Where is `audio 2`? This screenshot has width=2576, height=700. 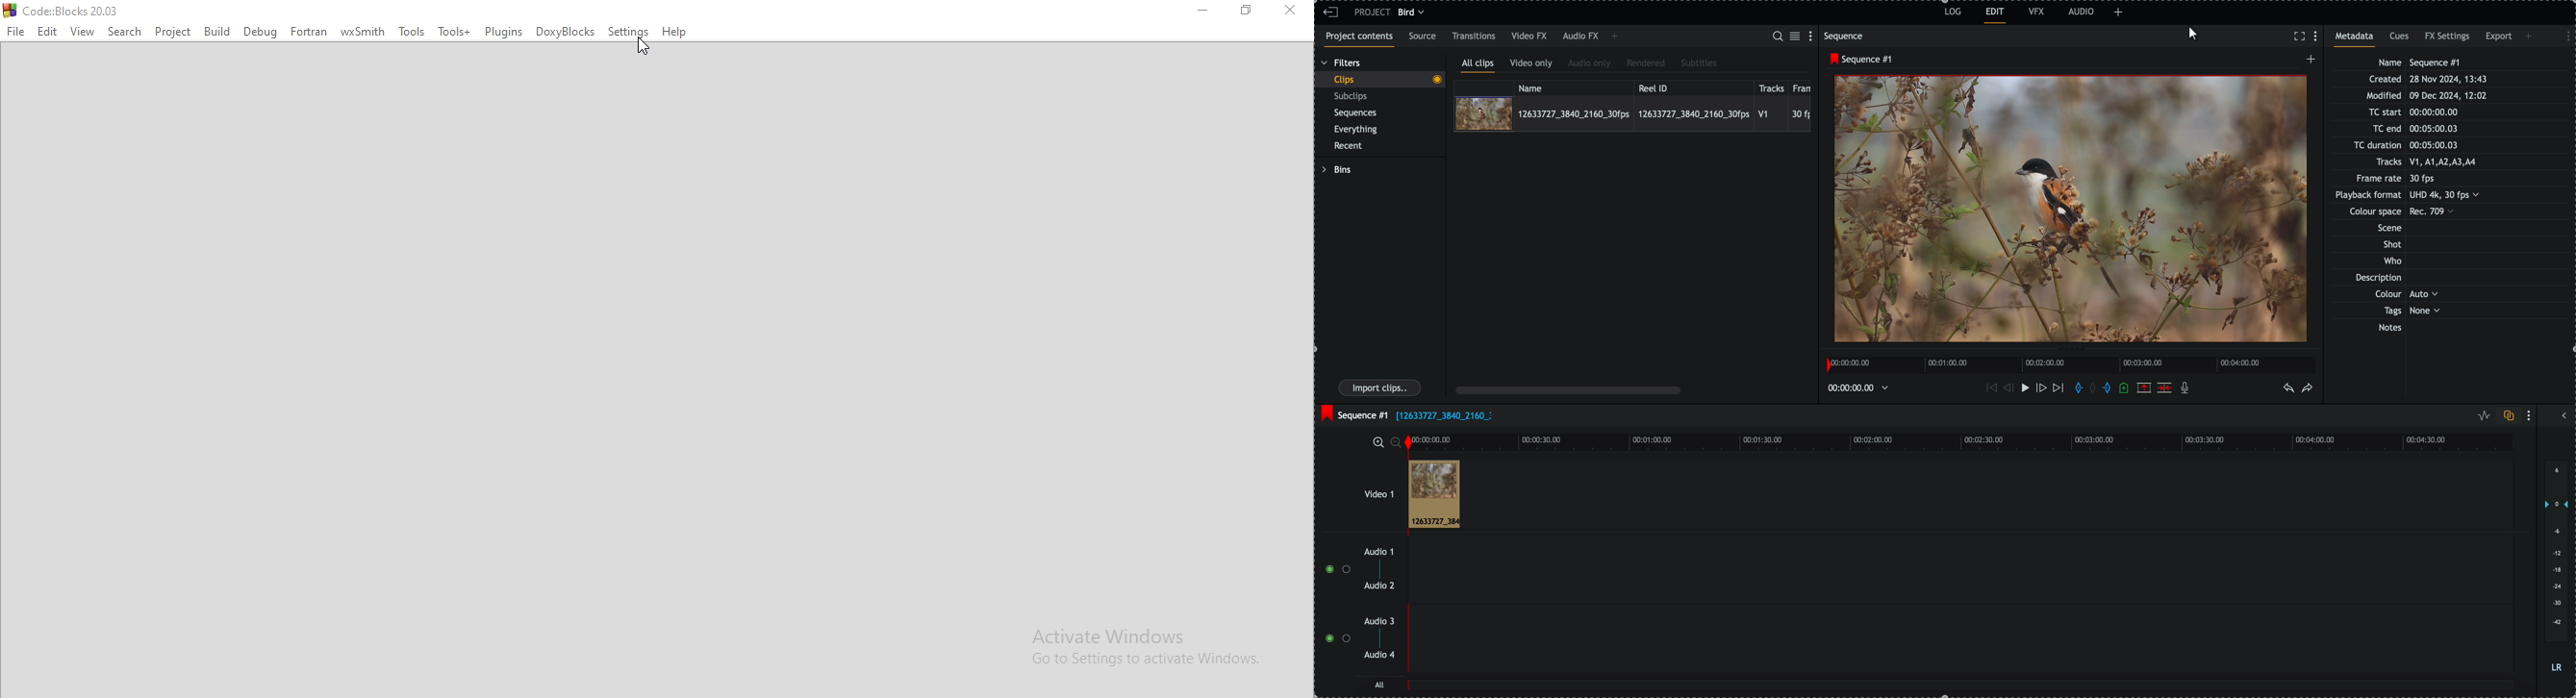
audio 2 is located at coordinates (1378, 586).